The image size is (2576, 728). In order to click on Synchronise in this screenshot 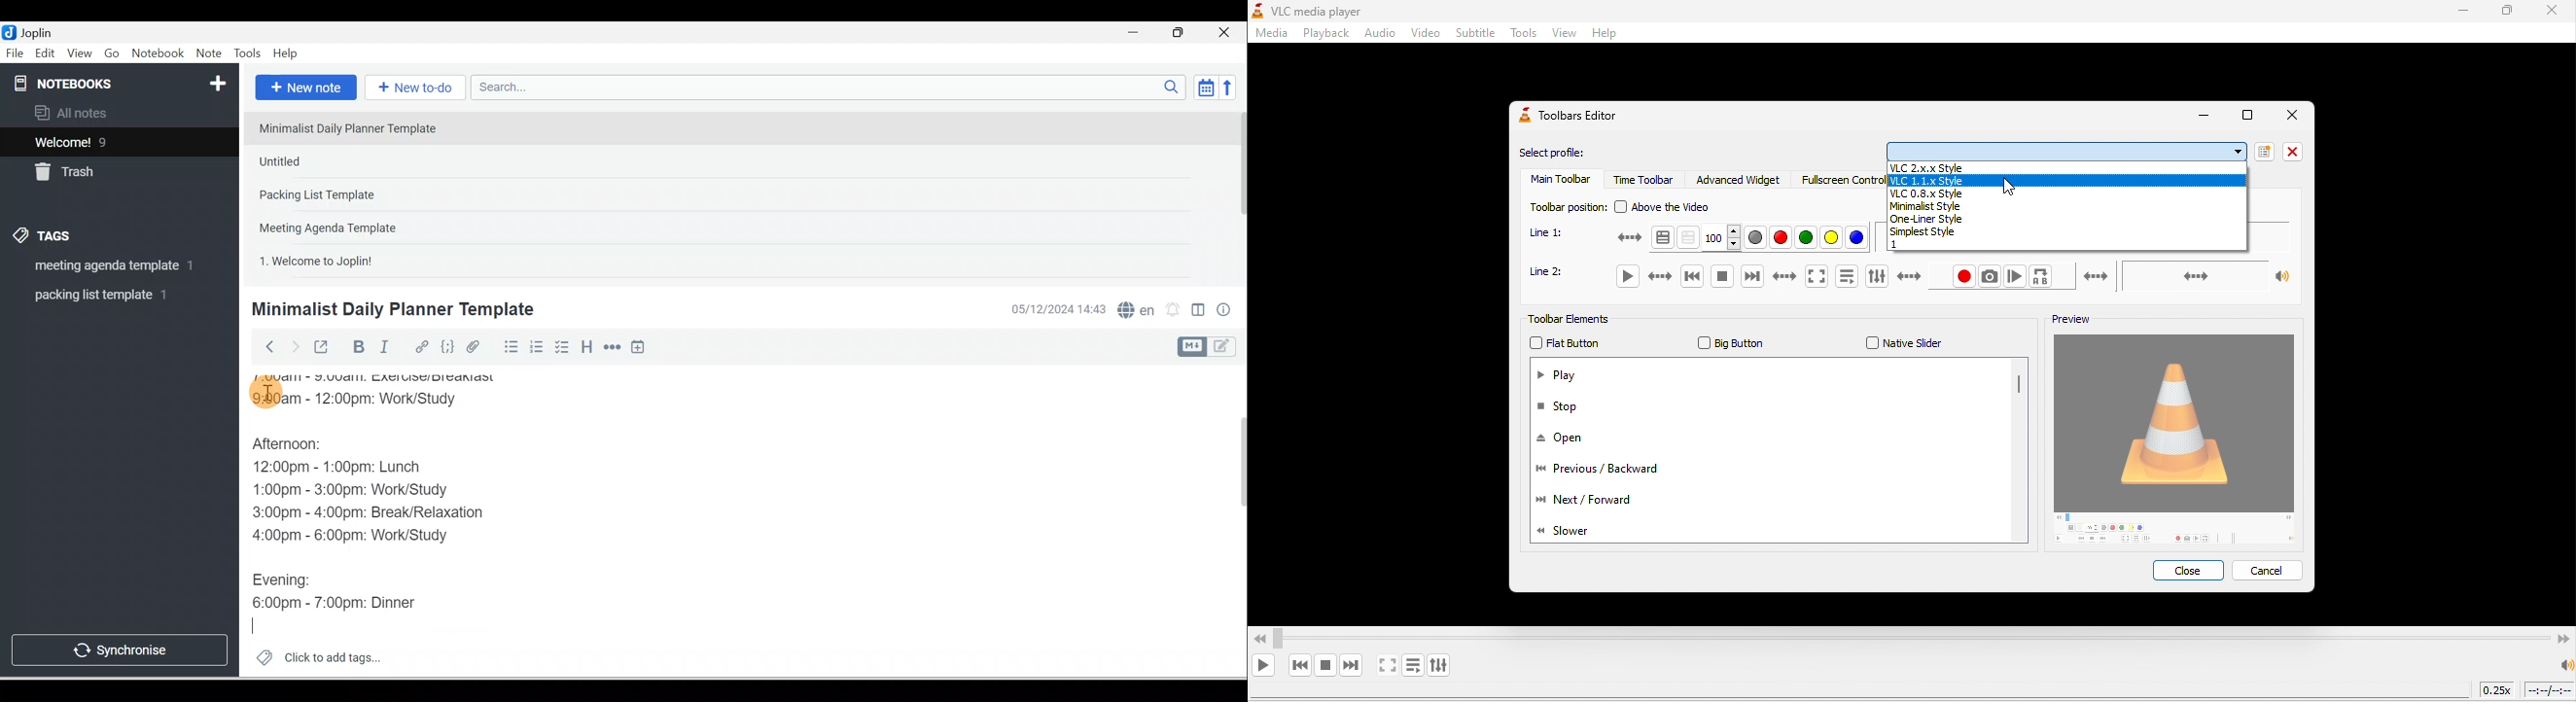, I will do `click(118, 647)`.